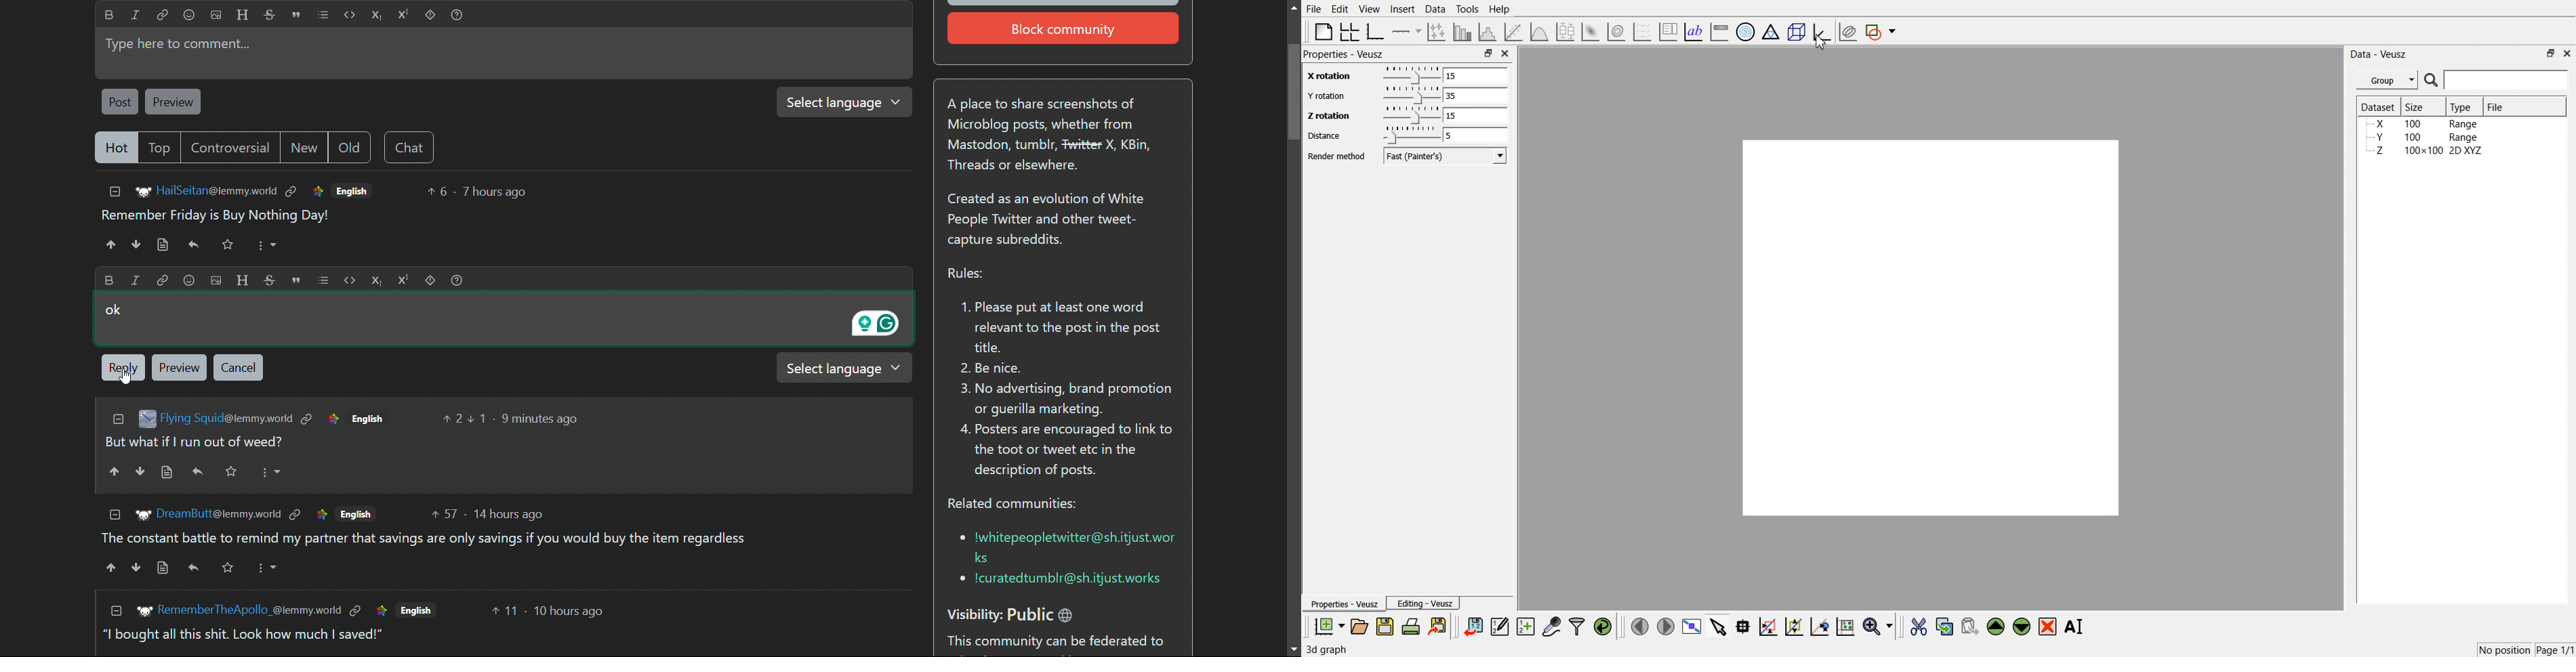 This screenshot has height=672, width=2576. What do you see at coordinates (510, 511) in the screenshot?
I see `time of posting` at bounding box center [510, 511].